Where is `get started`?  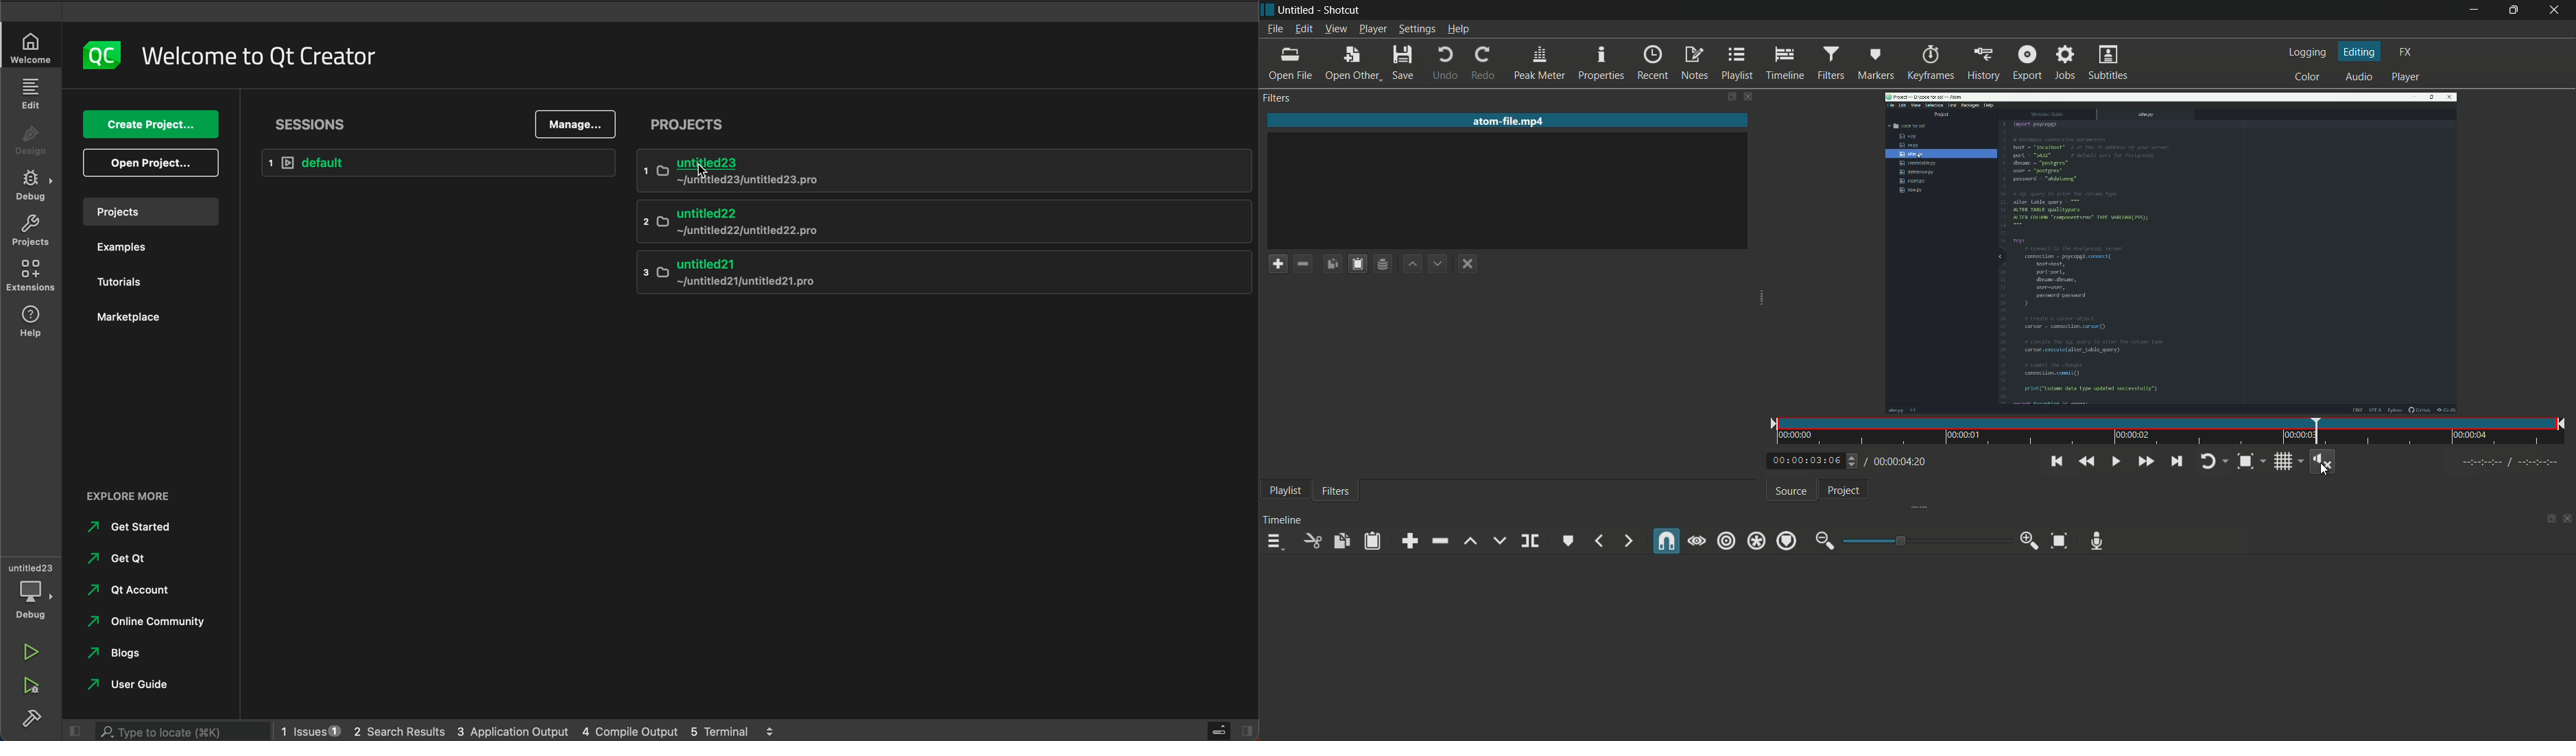
get started is located at coordinates (132, 528).